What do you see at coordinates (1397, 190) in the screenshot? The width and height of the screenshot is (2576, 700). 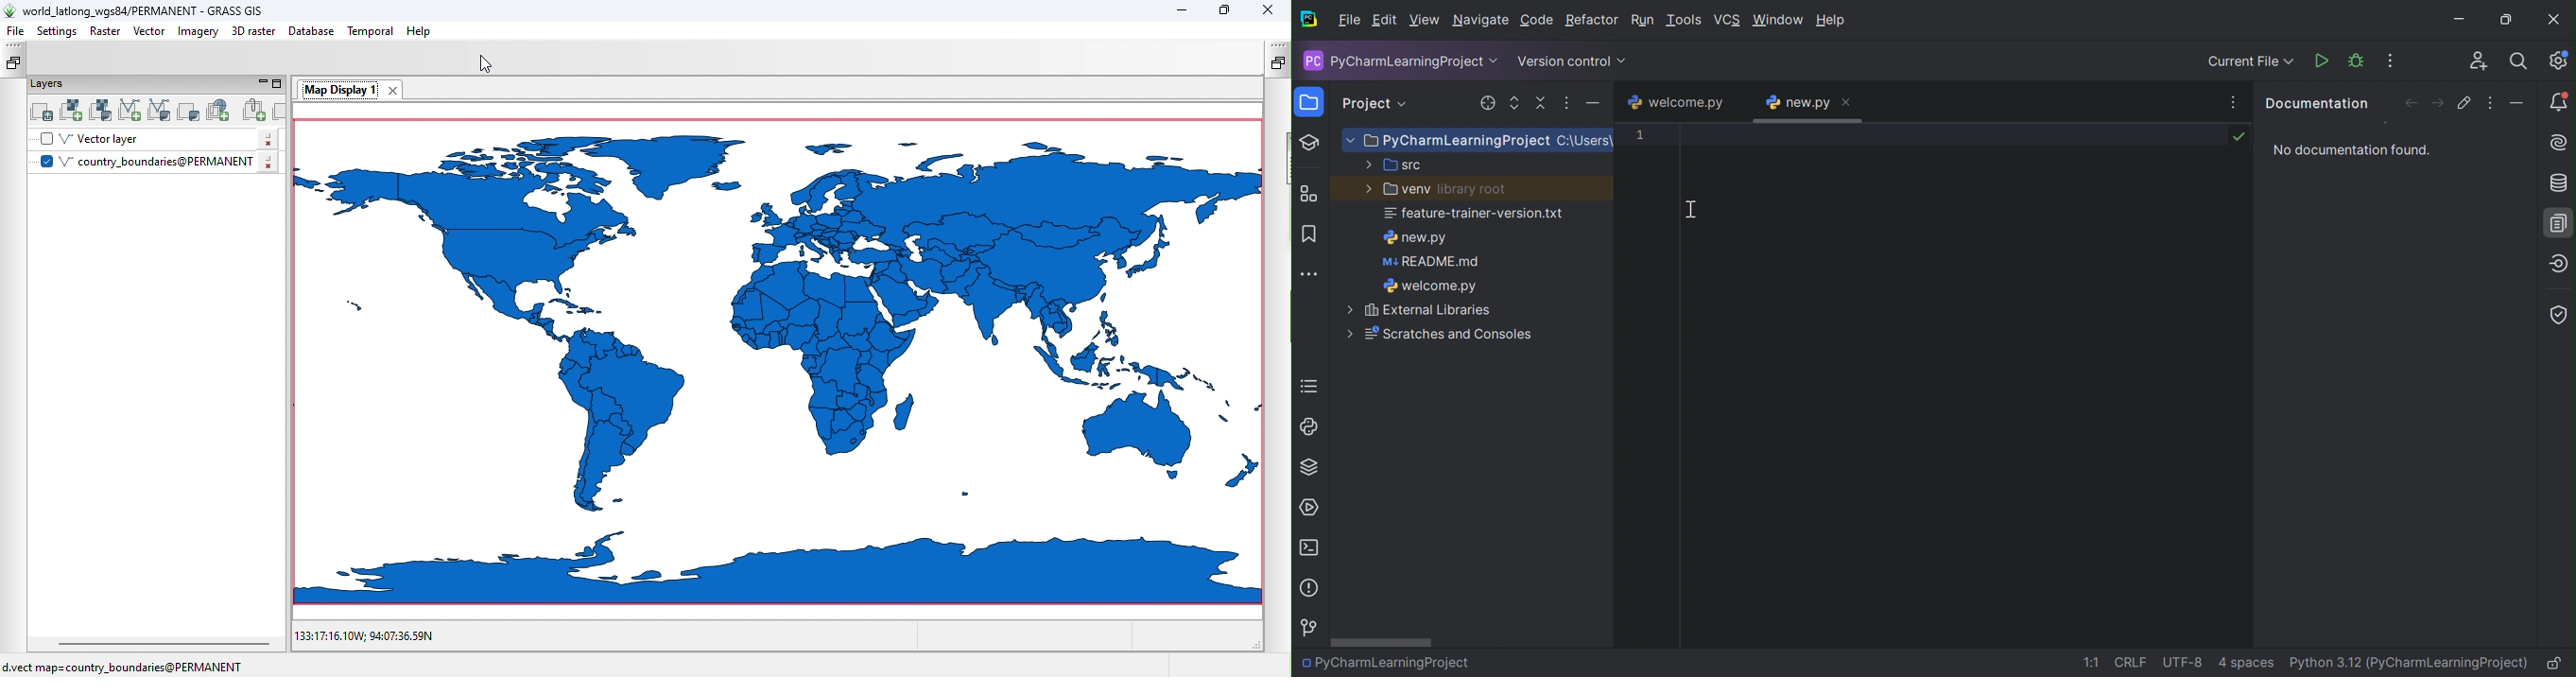 I see `venv` at bounding box center [1397, 190].